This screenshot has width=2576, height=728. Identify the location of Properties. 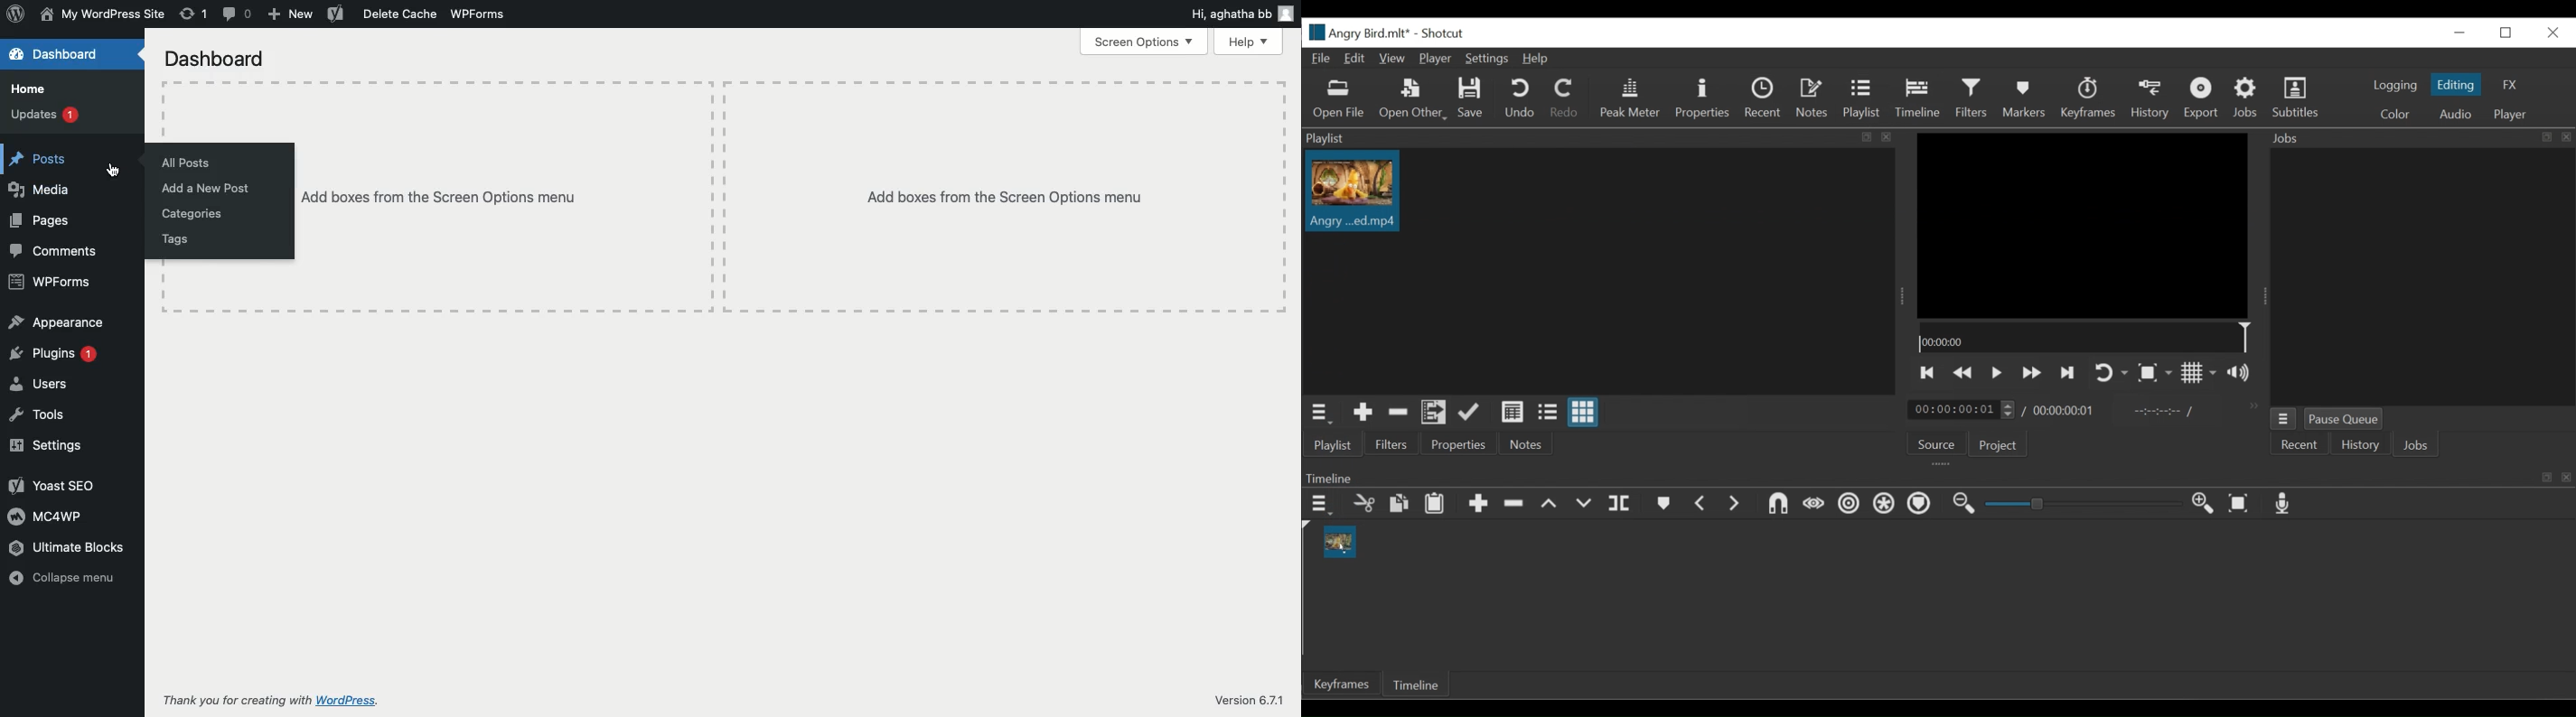
(1702, 99).